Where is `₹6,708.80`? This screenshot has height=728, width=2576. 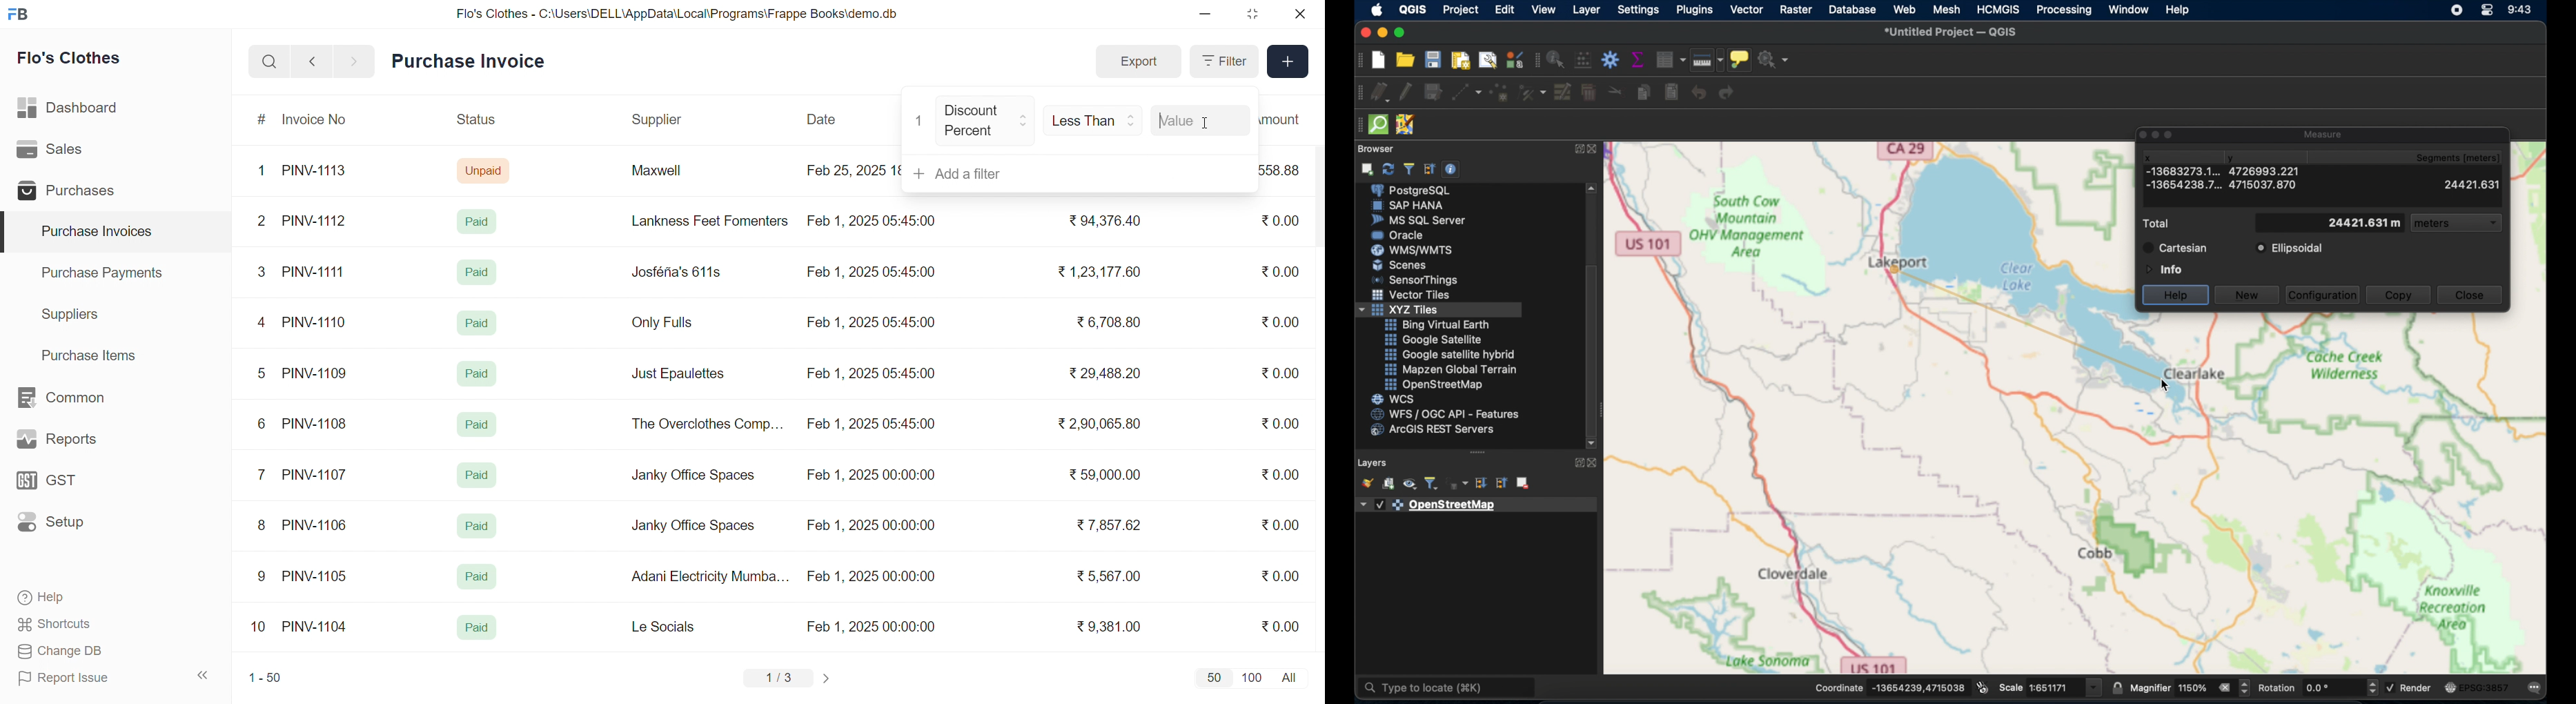 ₹6,708.80 is located at coordinates (1108, 320).